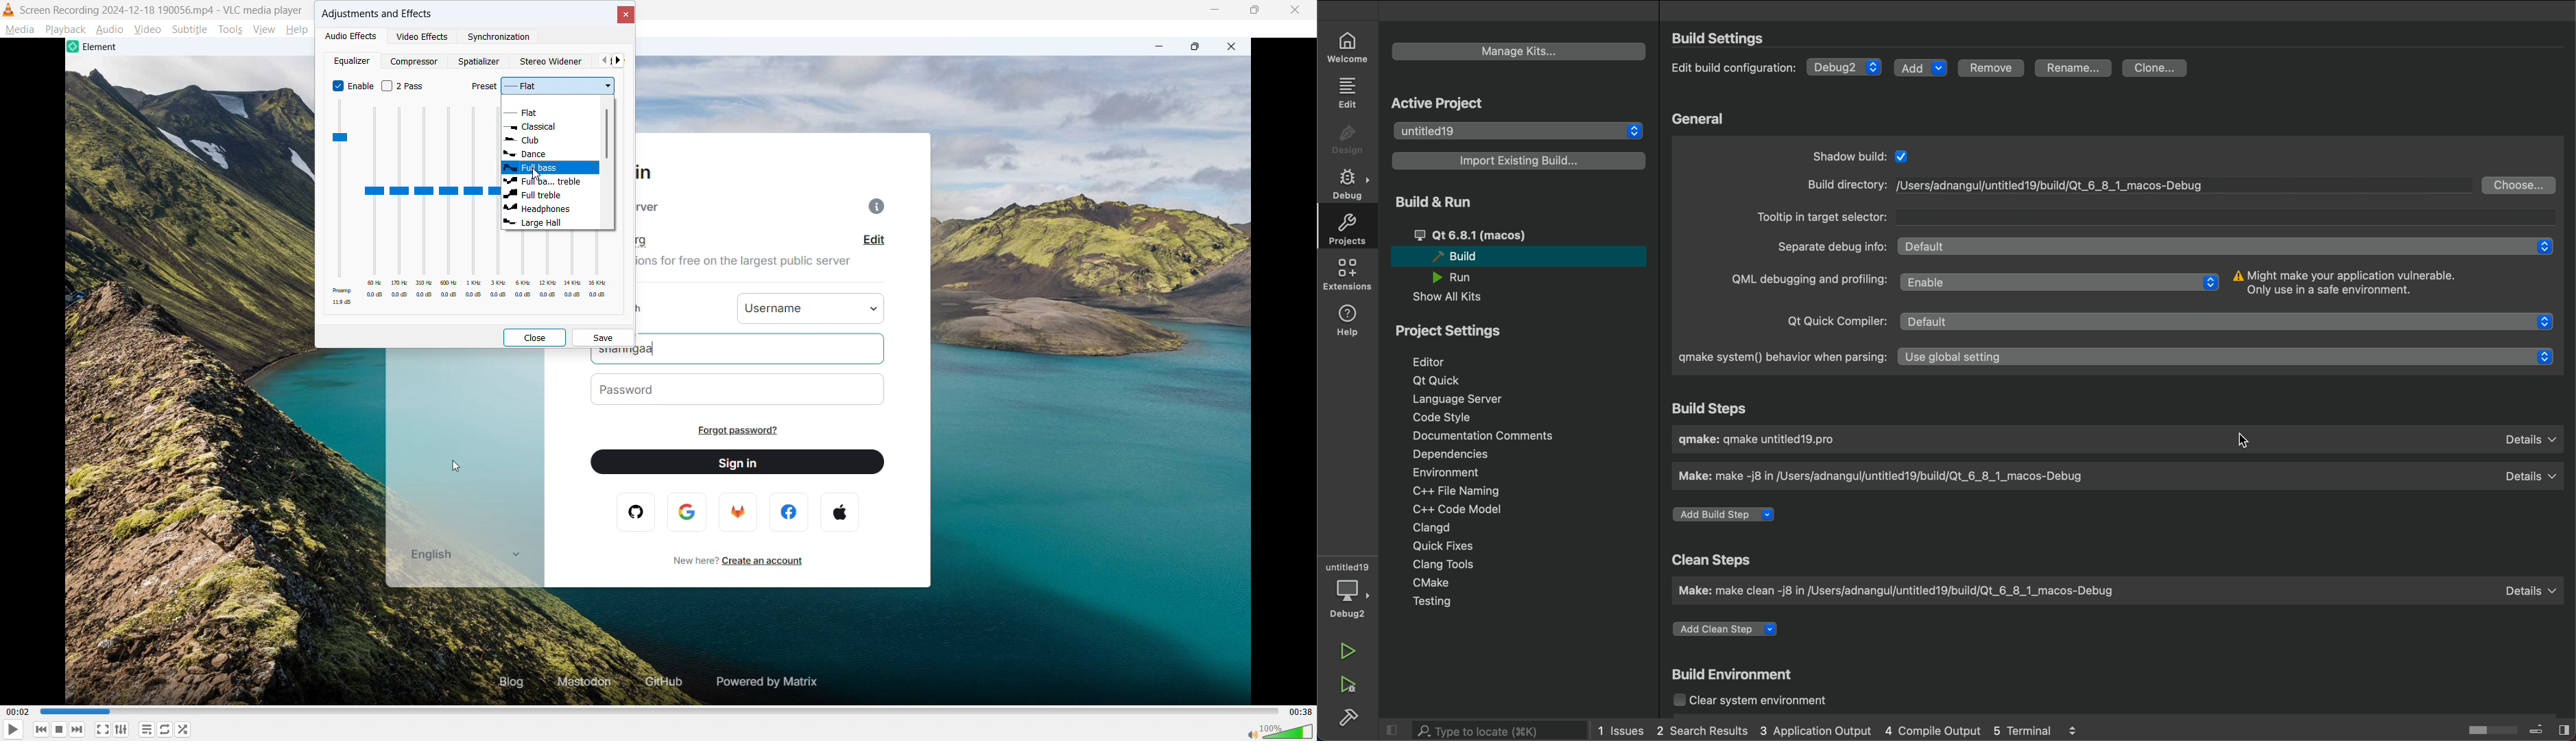 The height and width of the screenshot is (756, 2576). I want to click on Subtitle , so click(189, 30).